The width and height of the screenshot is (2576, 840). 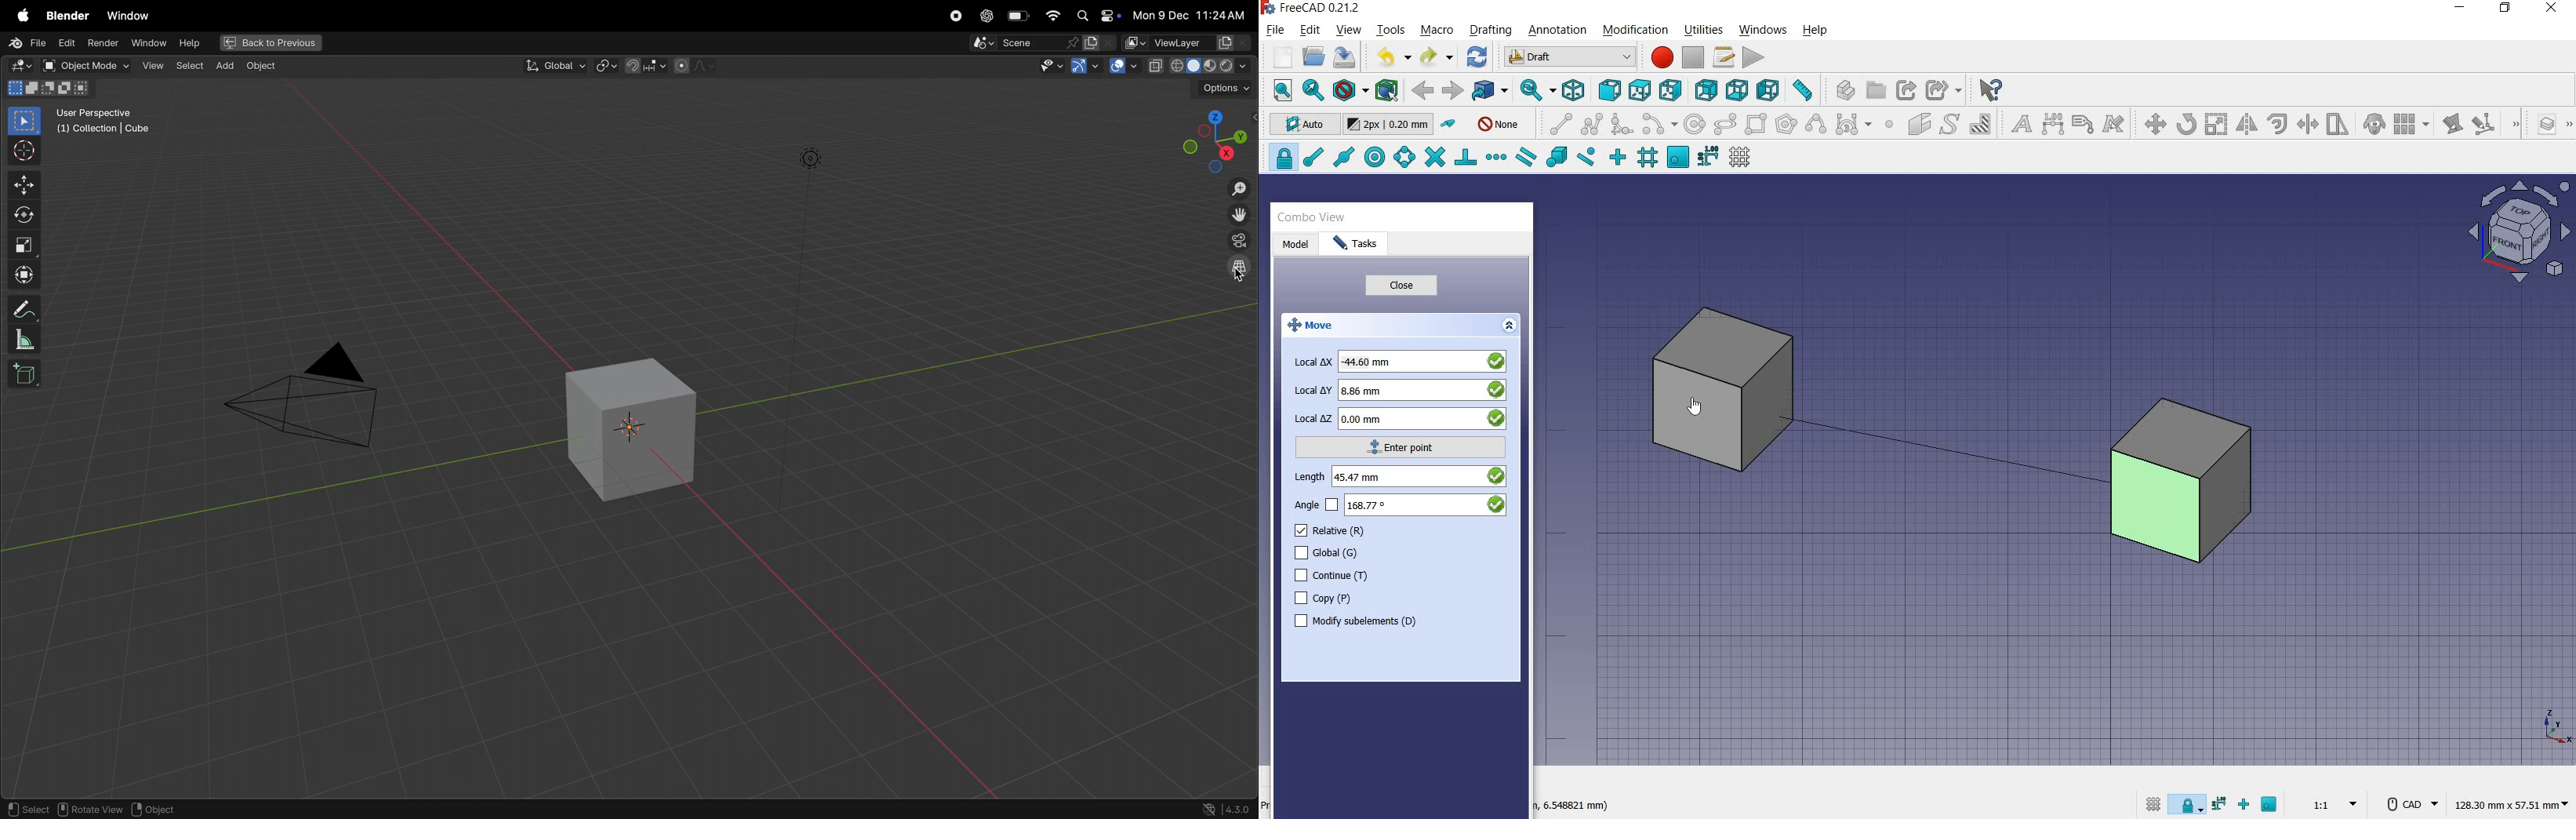 I want to click on circle, so click(x=1696, y=123).